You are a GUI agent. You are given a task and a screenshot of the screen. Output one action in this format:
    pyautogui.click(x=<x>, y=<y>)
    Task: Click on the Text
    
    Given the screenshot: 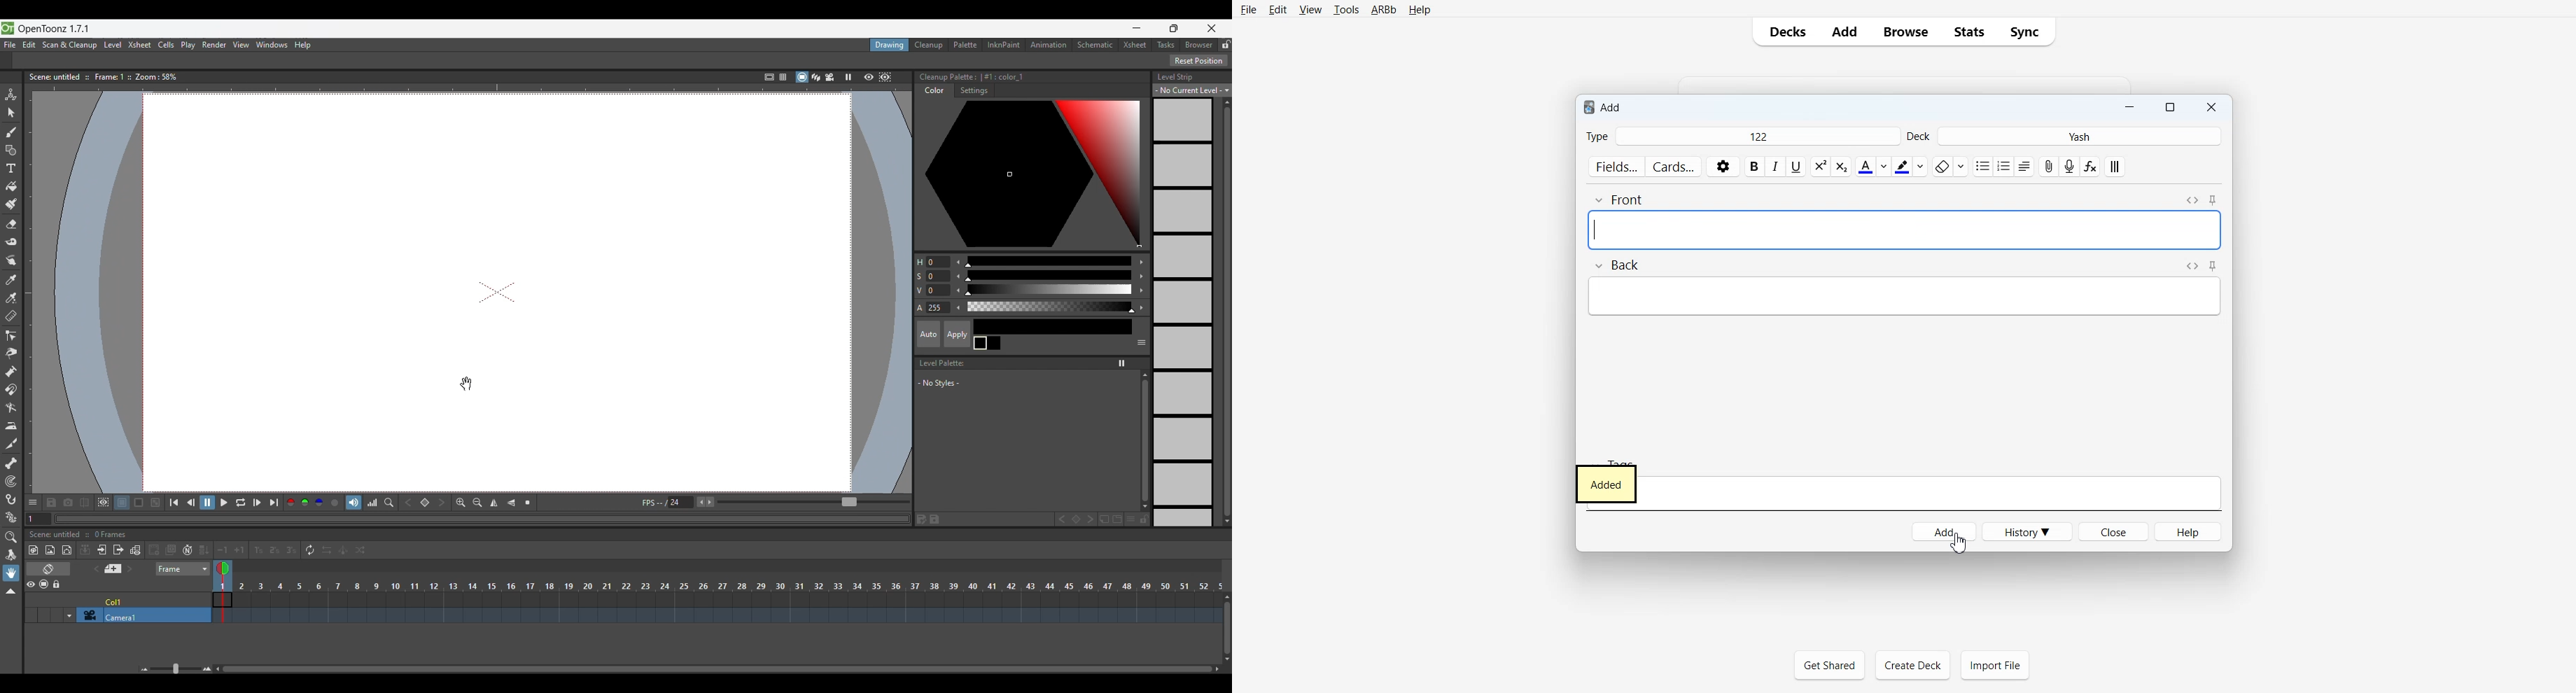 What is the action you would take?
    pyautogui.click(x=1606, y=484)
    